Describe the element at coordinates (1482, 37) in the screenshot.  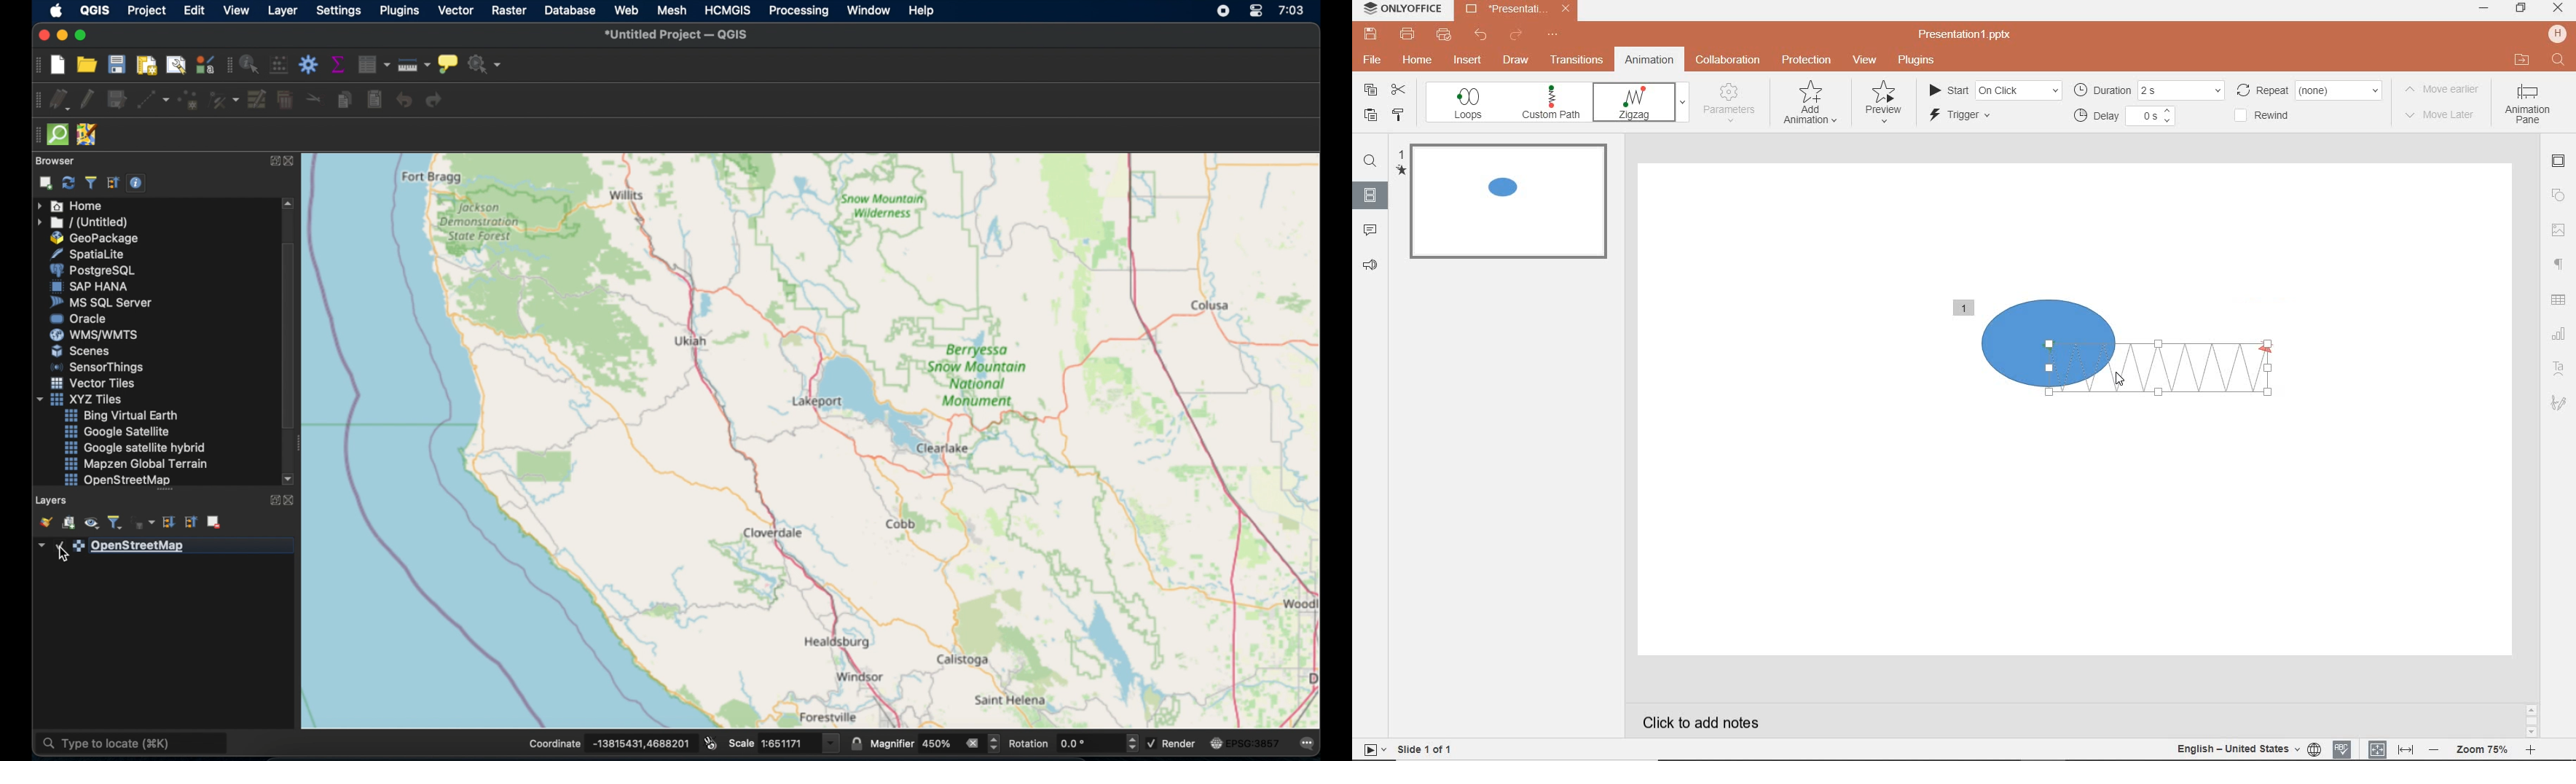
I see `undo` at that location.